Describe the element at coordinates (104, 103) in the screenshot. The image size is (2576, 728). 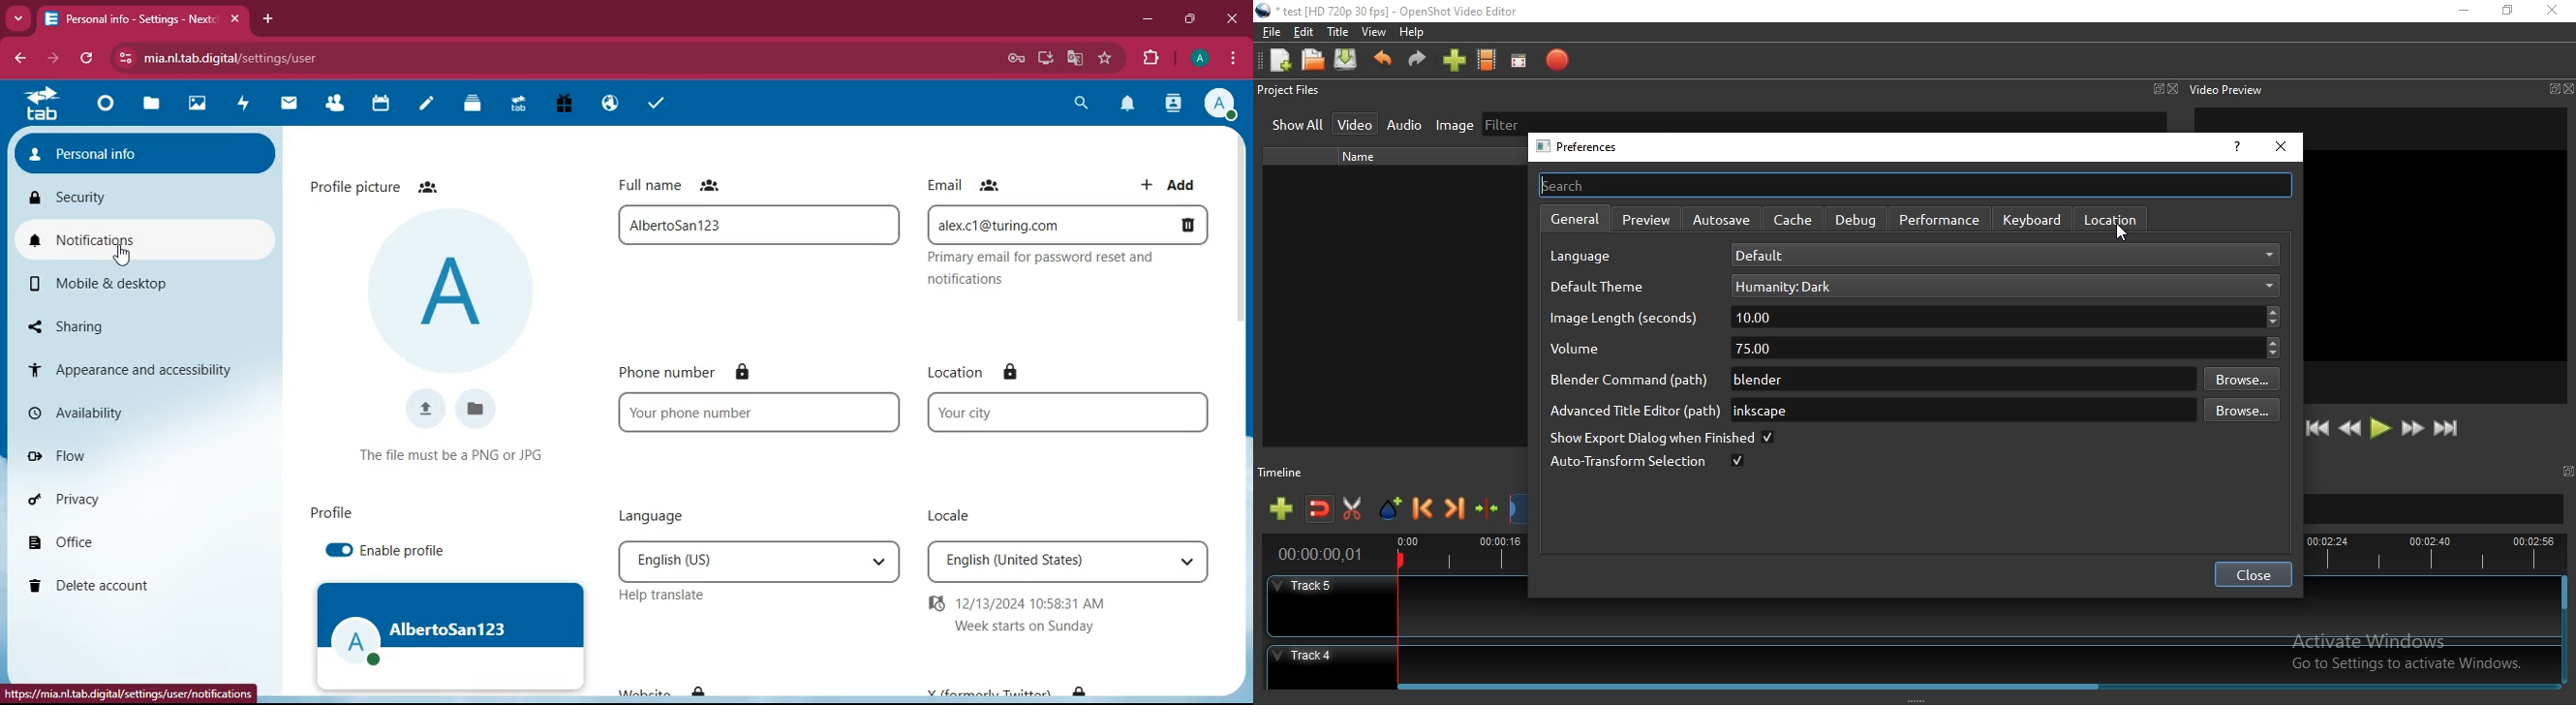
I see `home` at that location.